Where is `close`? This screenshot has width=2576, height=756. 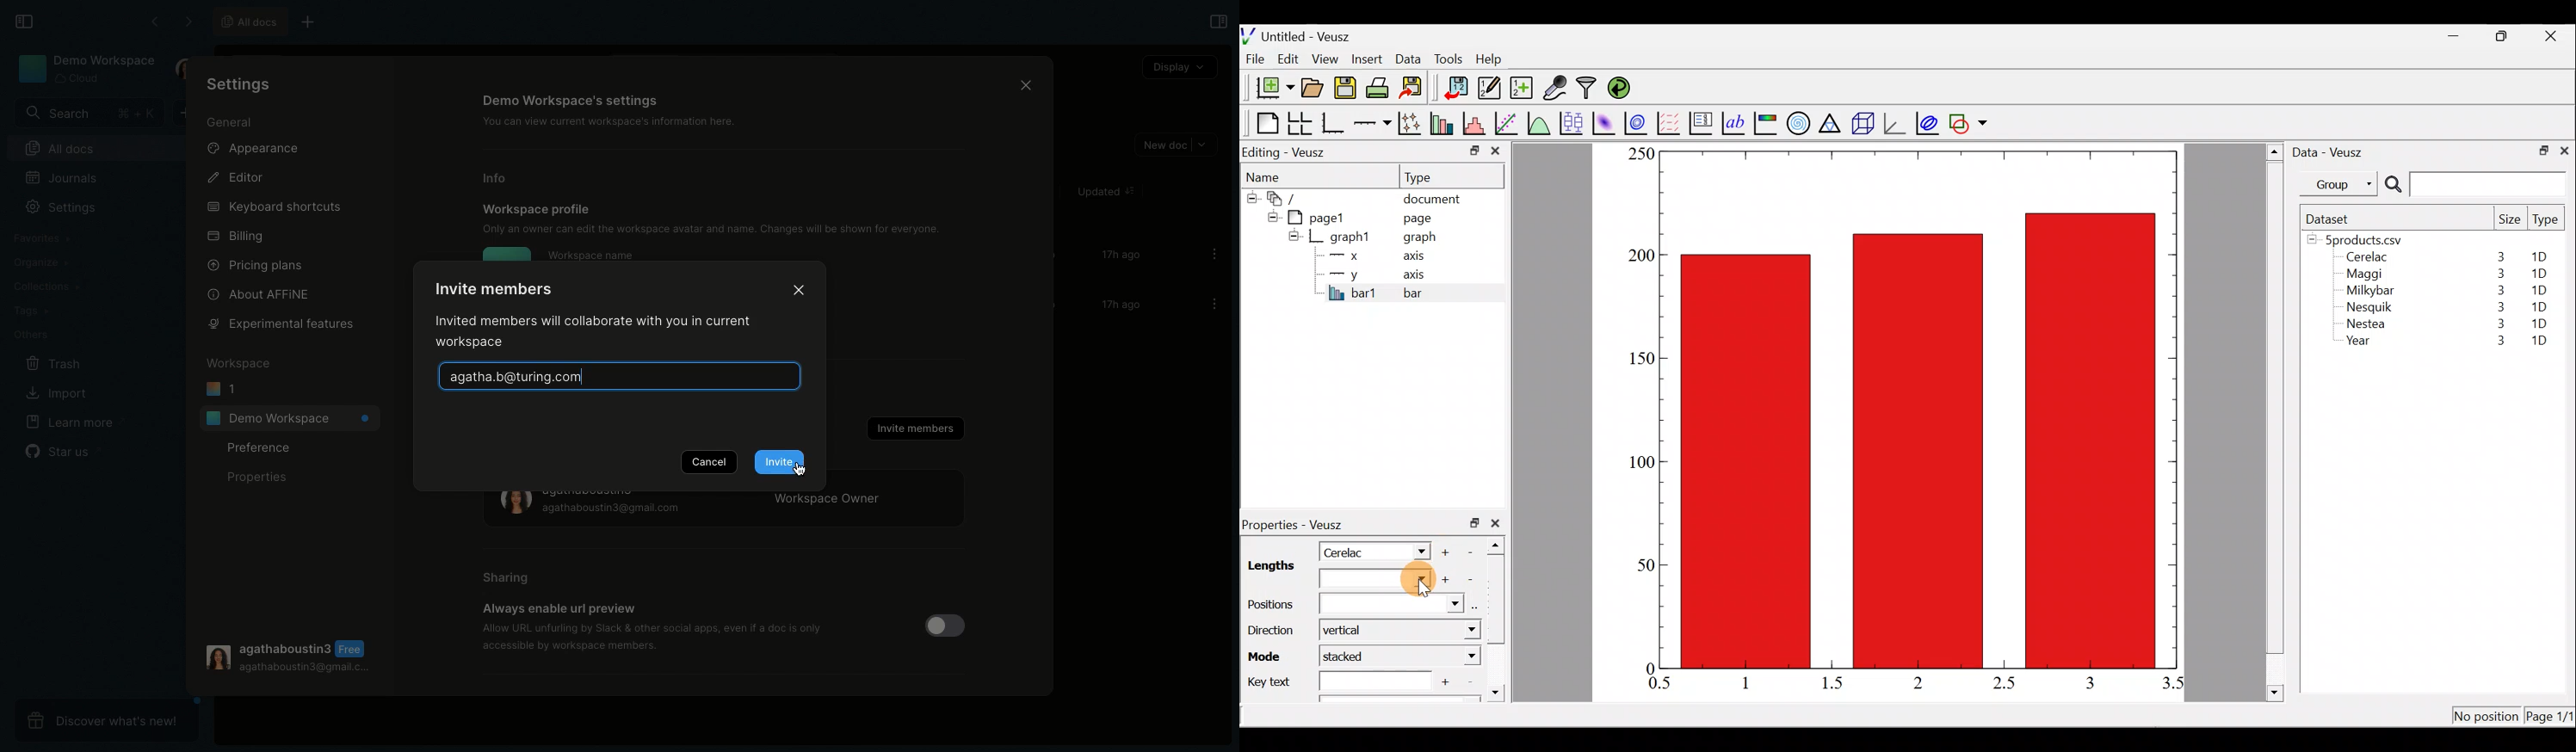
close is located at coordinates (2553, 36).